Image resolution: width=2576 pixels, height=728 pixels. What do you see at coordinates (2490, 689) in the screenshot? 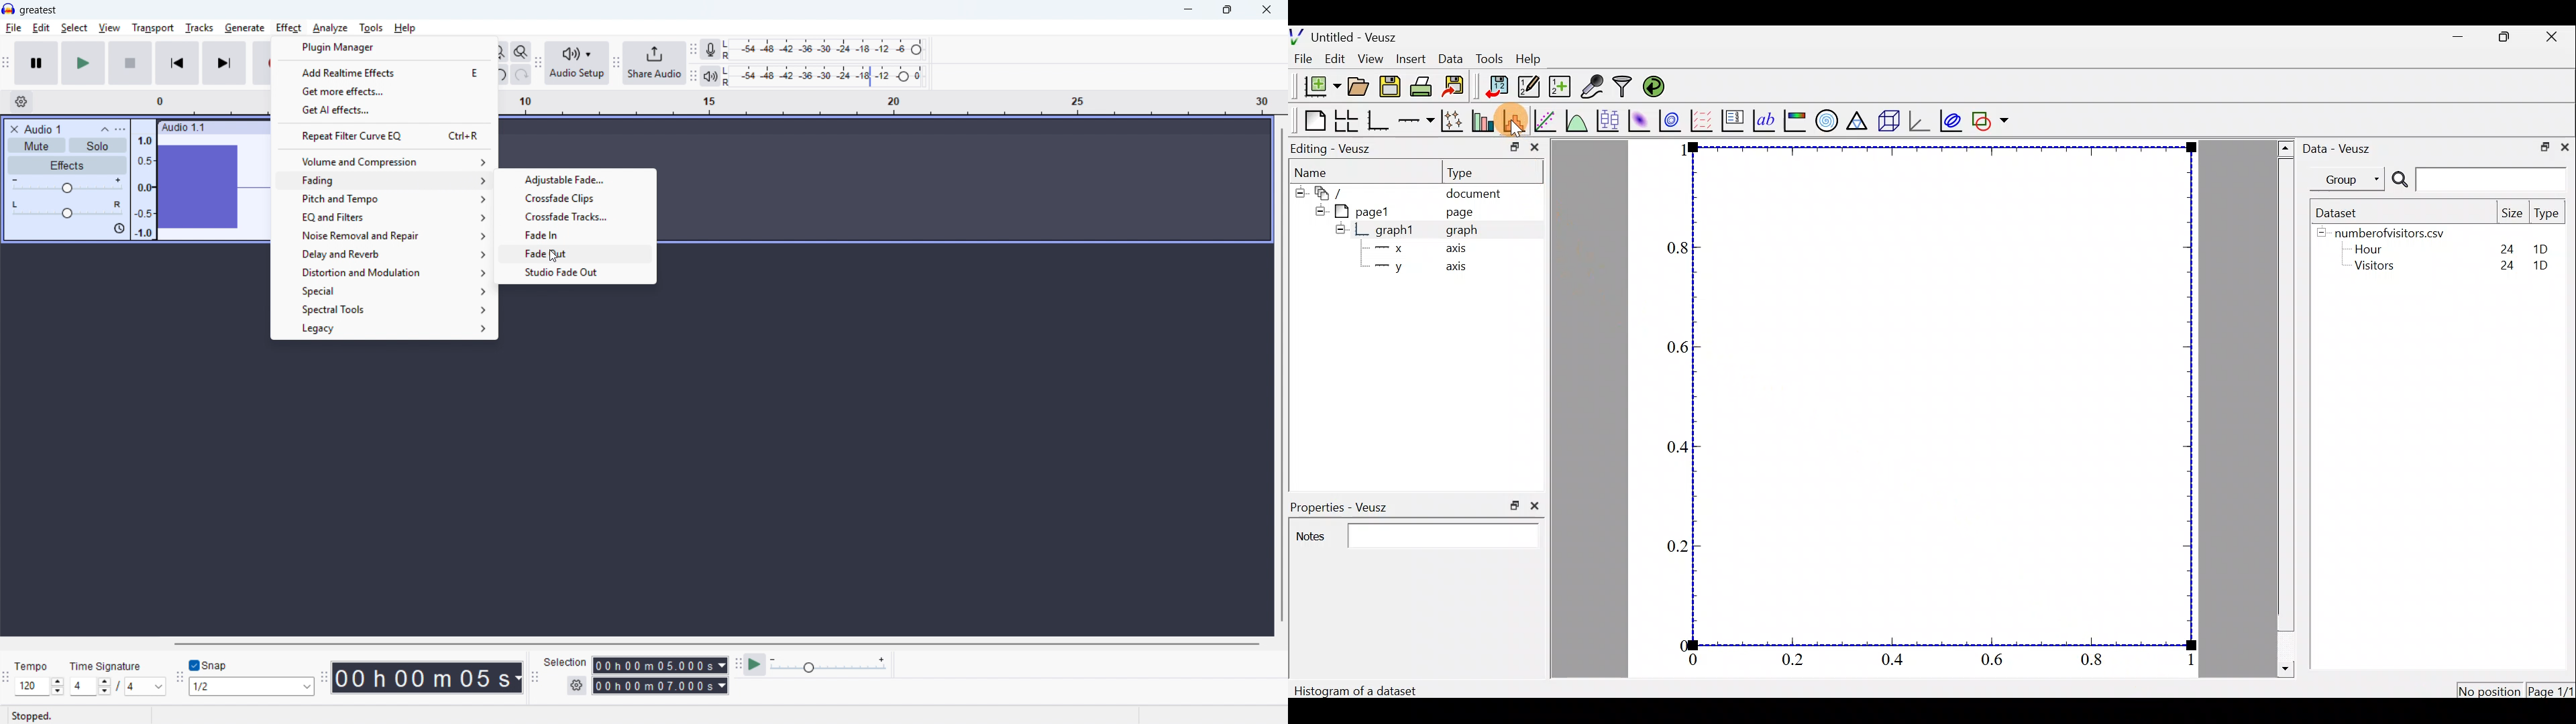
I see `No position` at bounding box center [2490, 689].